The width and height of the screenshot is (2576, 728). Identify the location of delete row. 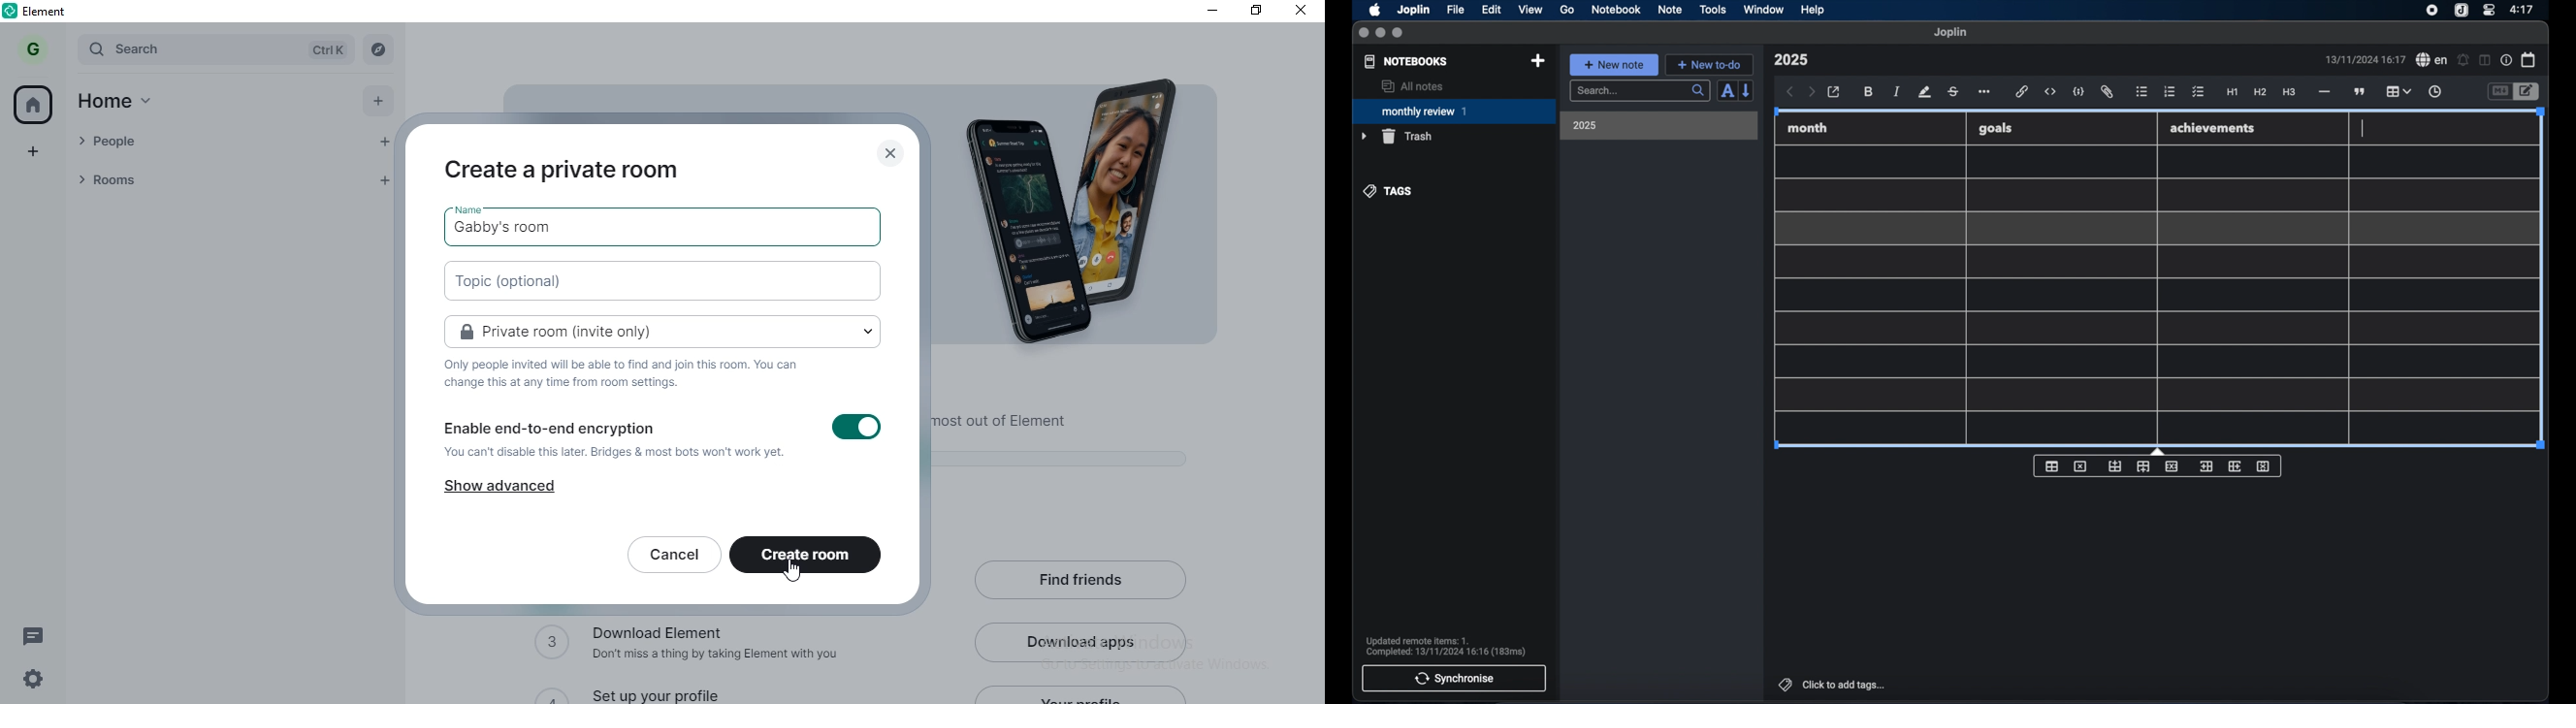
(2173, 465).